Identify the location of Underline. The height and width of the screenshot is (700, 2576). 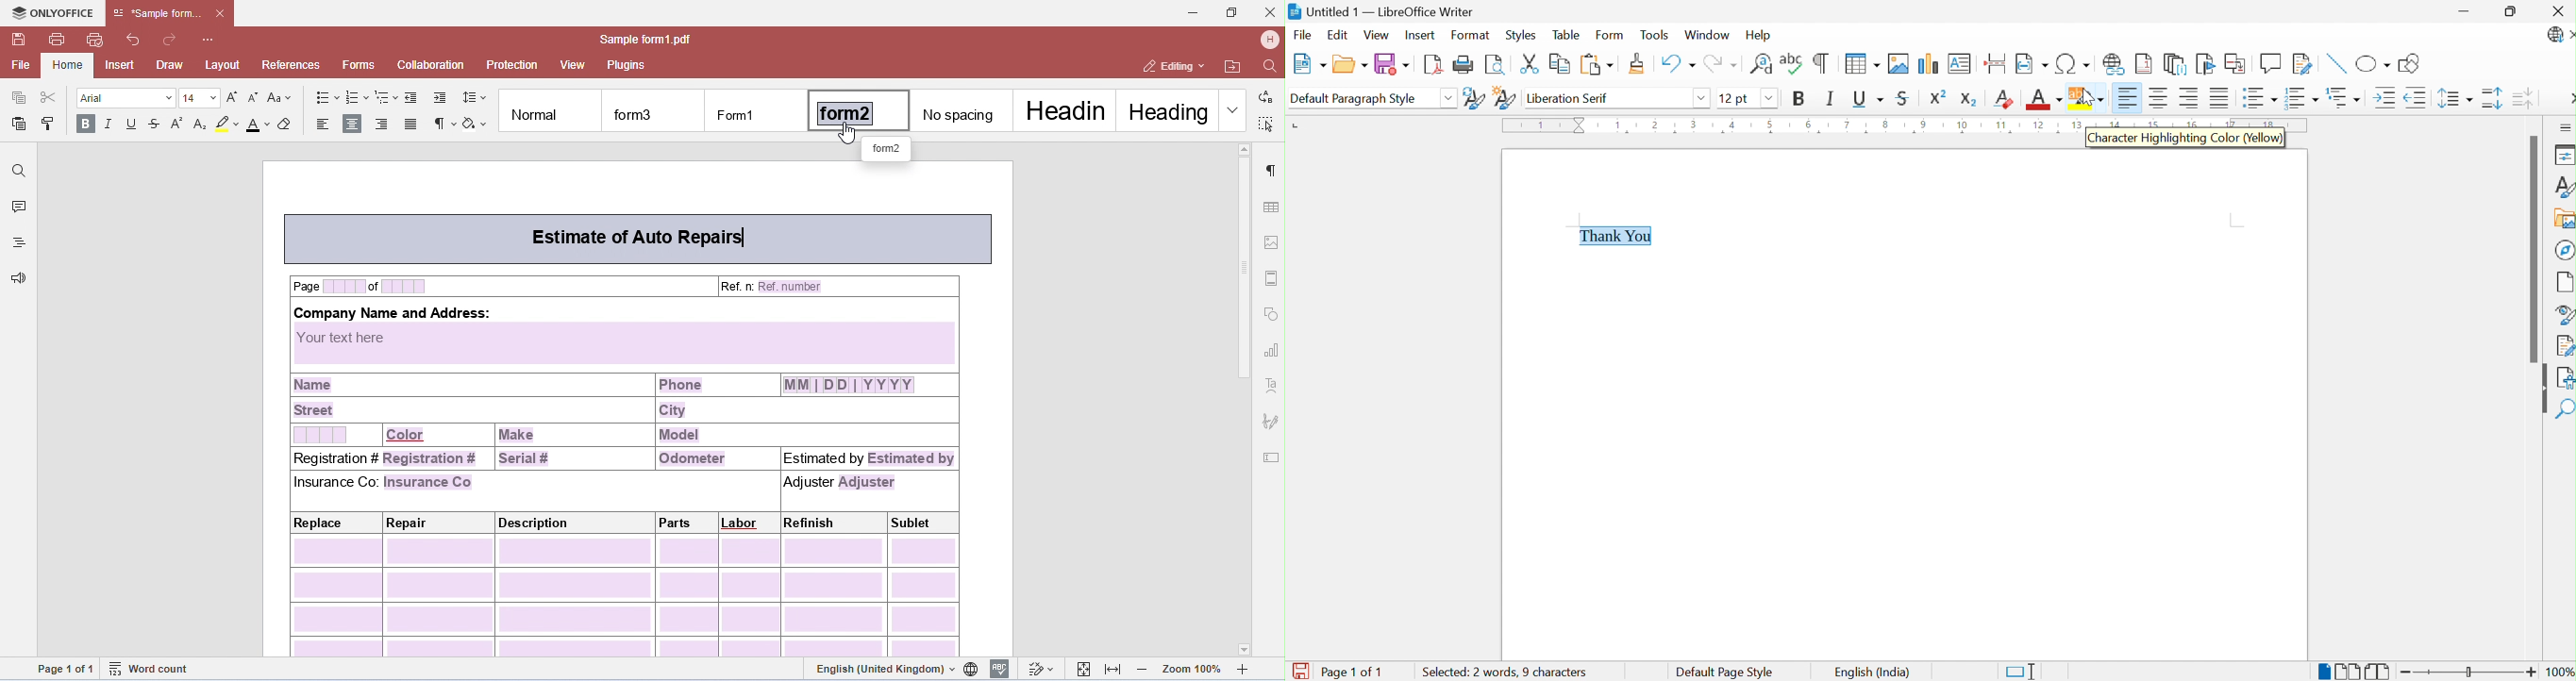
(1870, 98).